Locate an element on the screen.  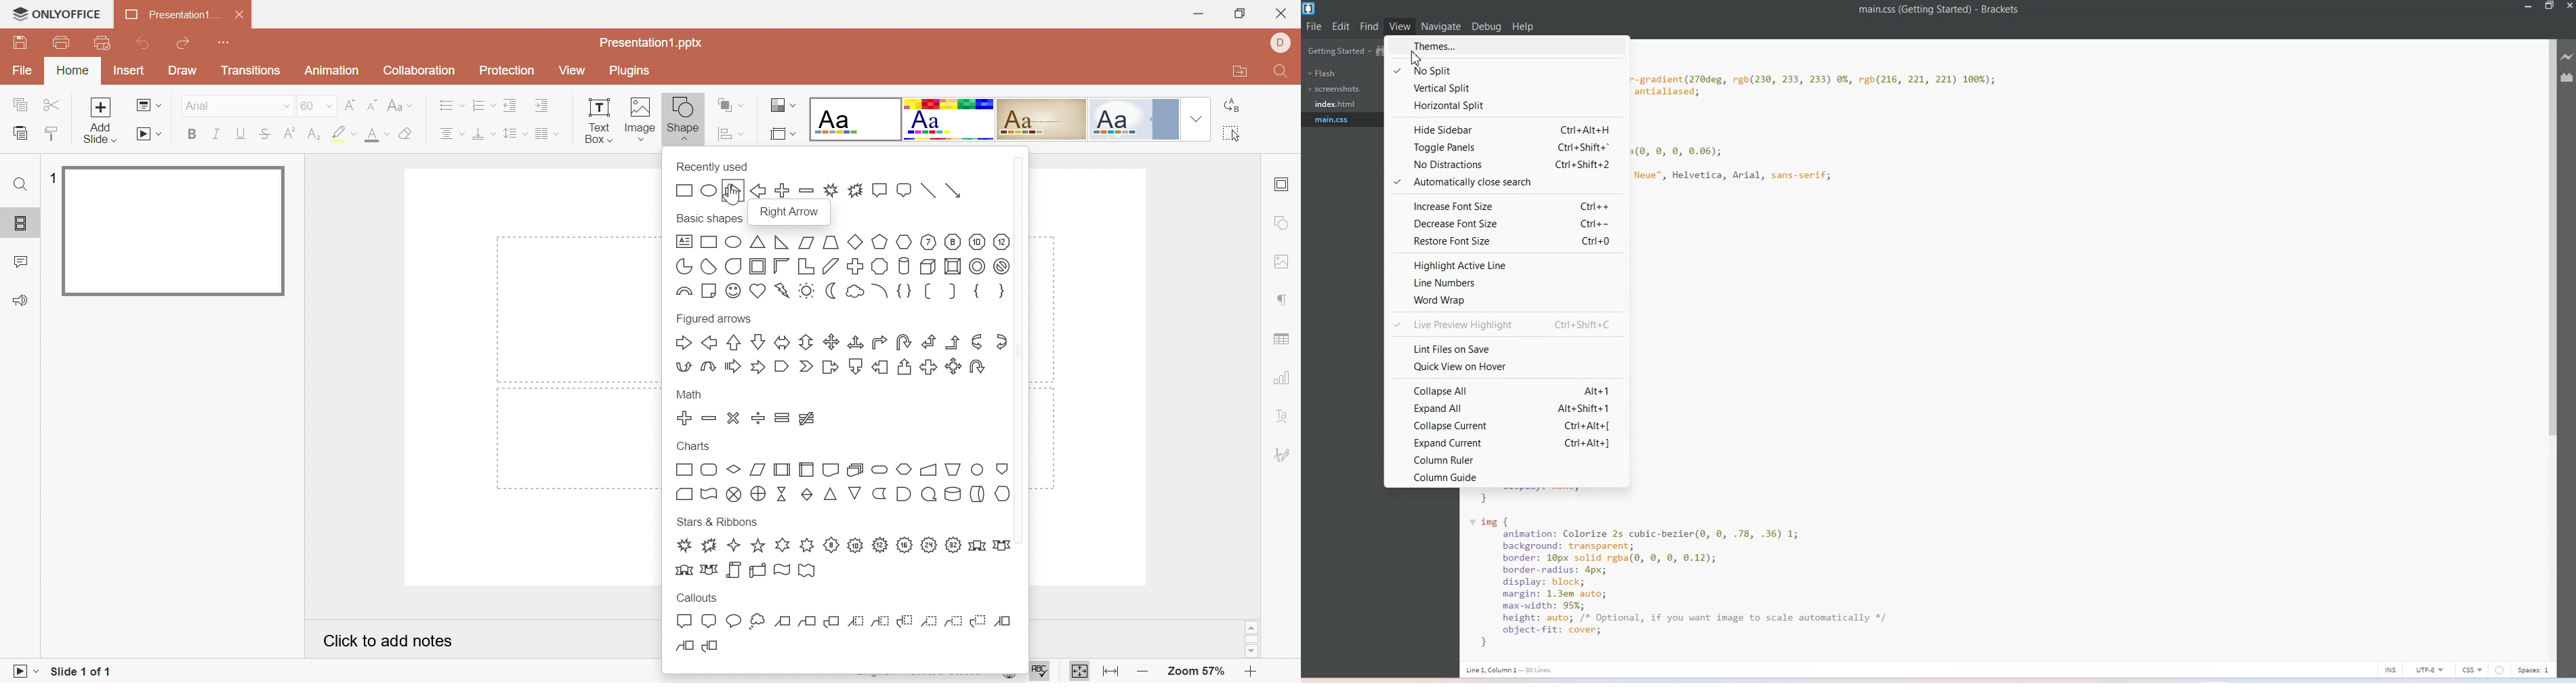
Transitions is located at coordinates (251, 70).